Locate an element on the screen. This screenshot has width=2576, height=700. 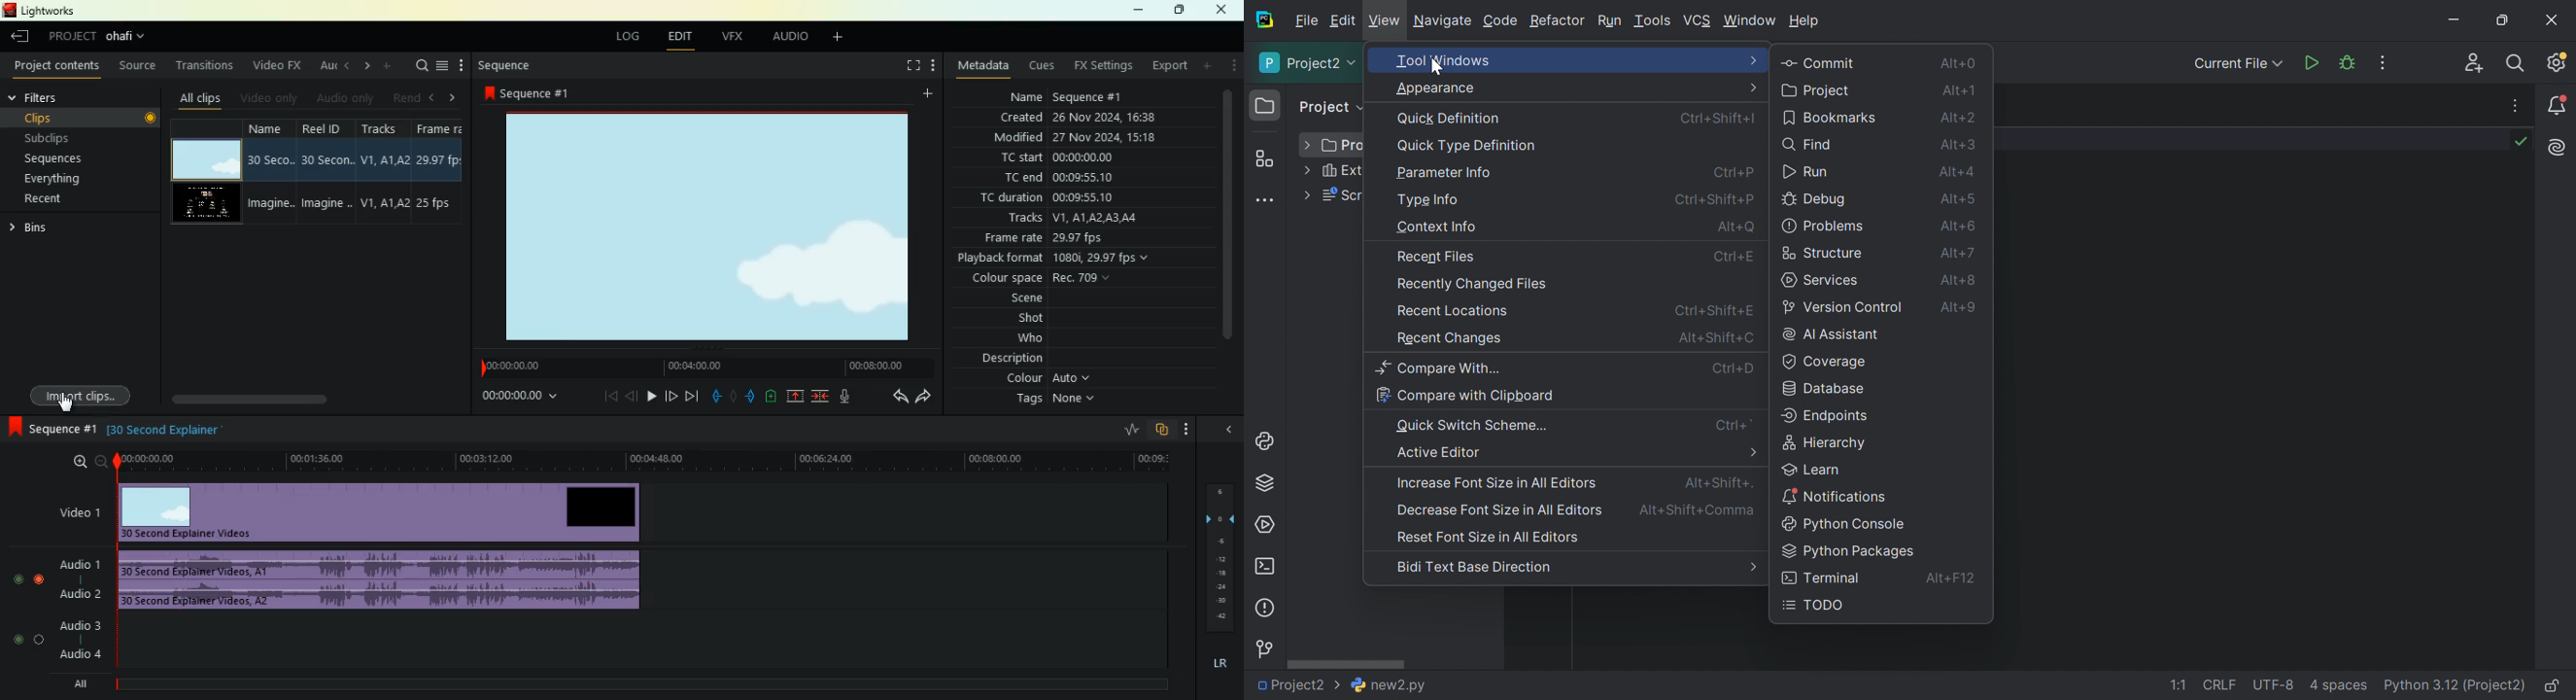
add is located at coordinates (844, 39).